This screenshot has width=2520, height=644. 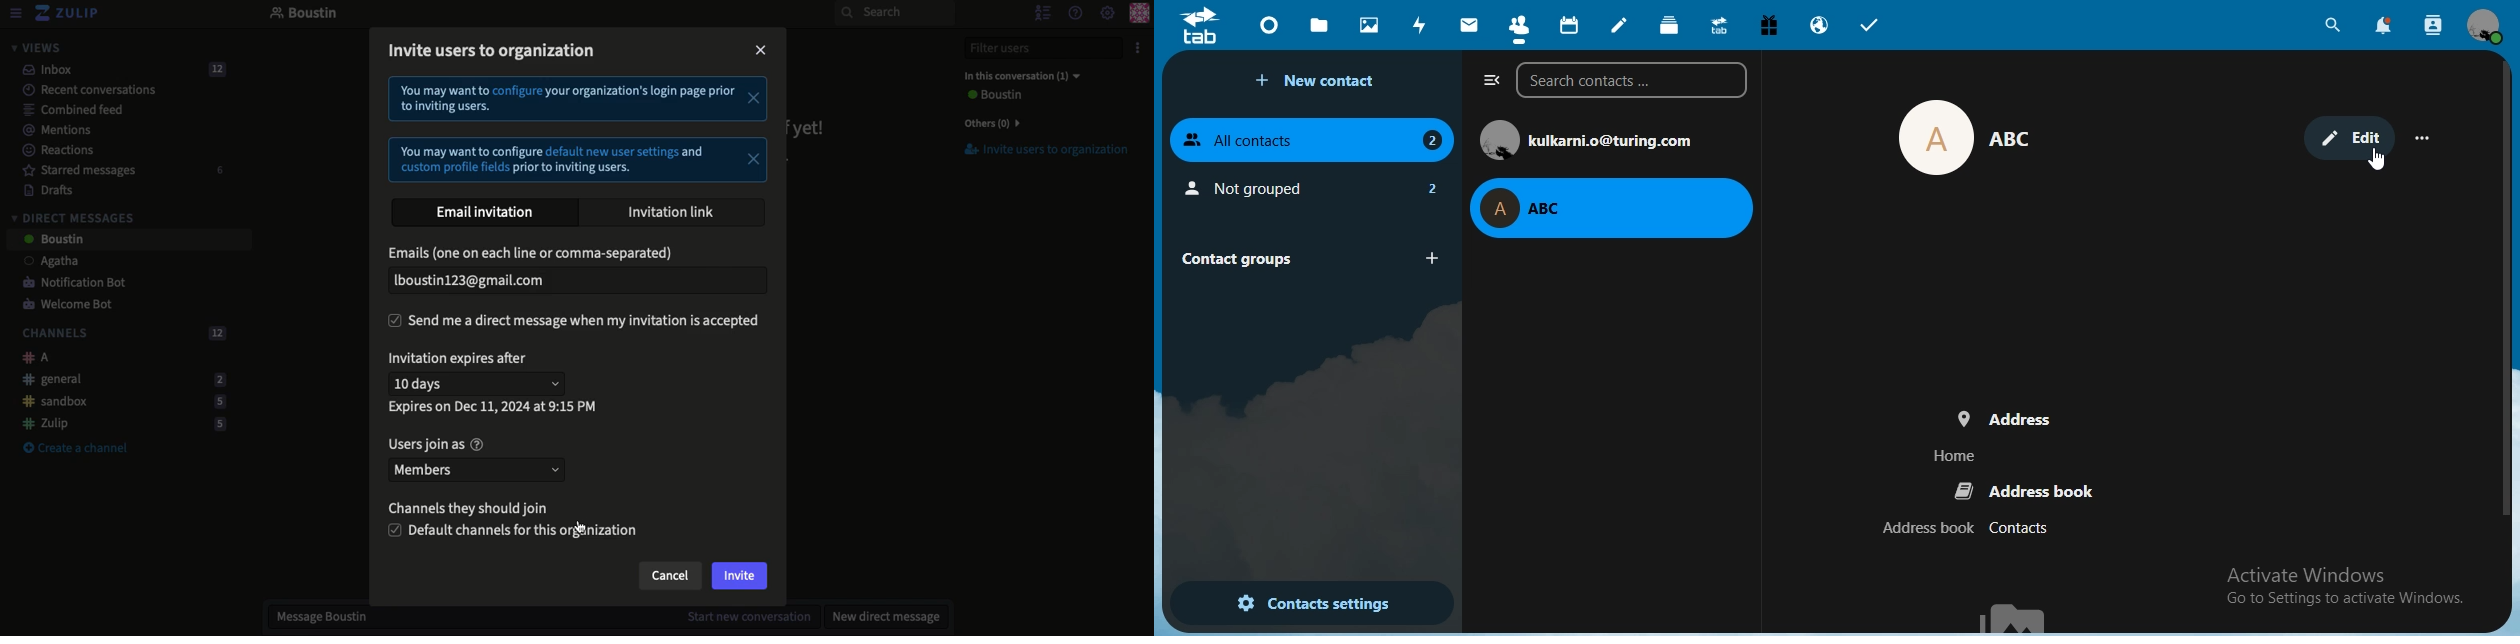 I want to click on not grouped, so click(x=1310, y=185).